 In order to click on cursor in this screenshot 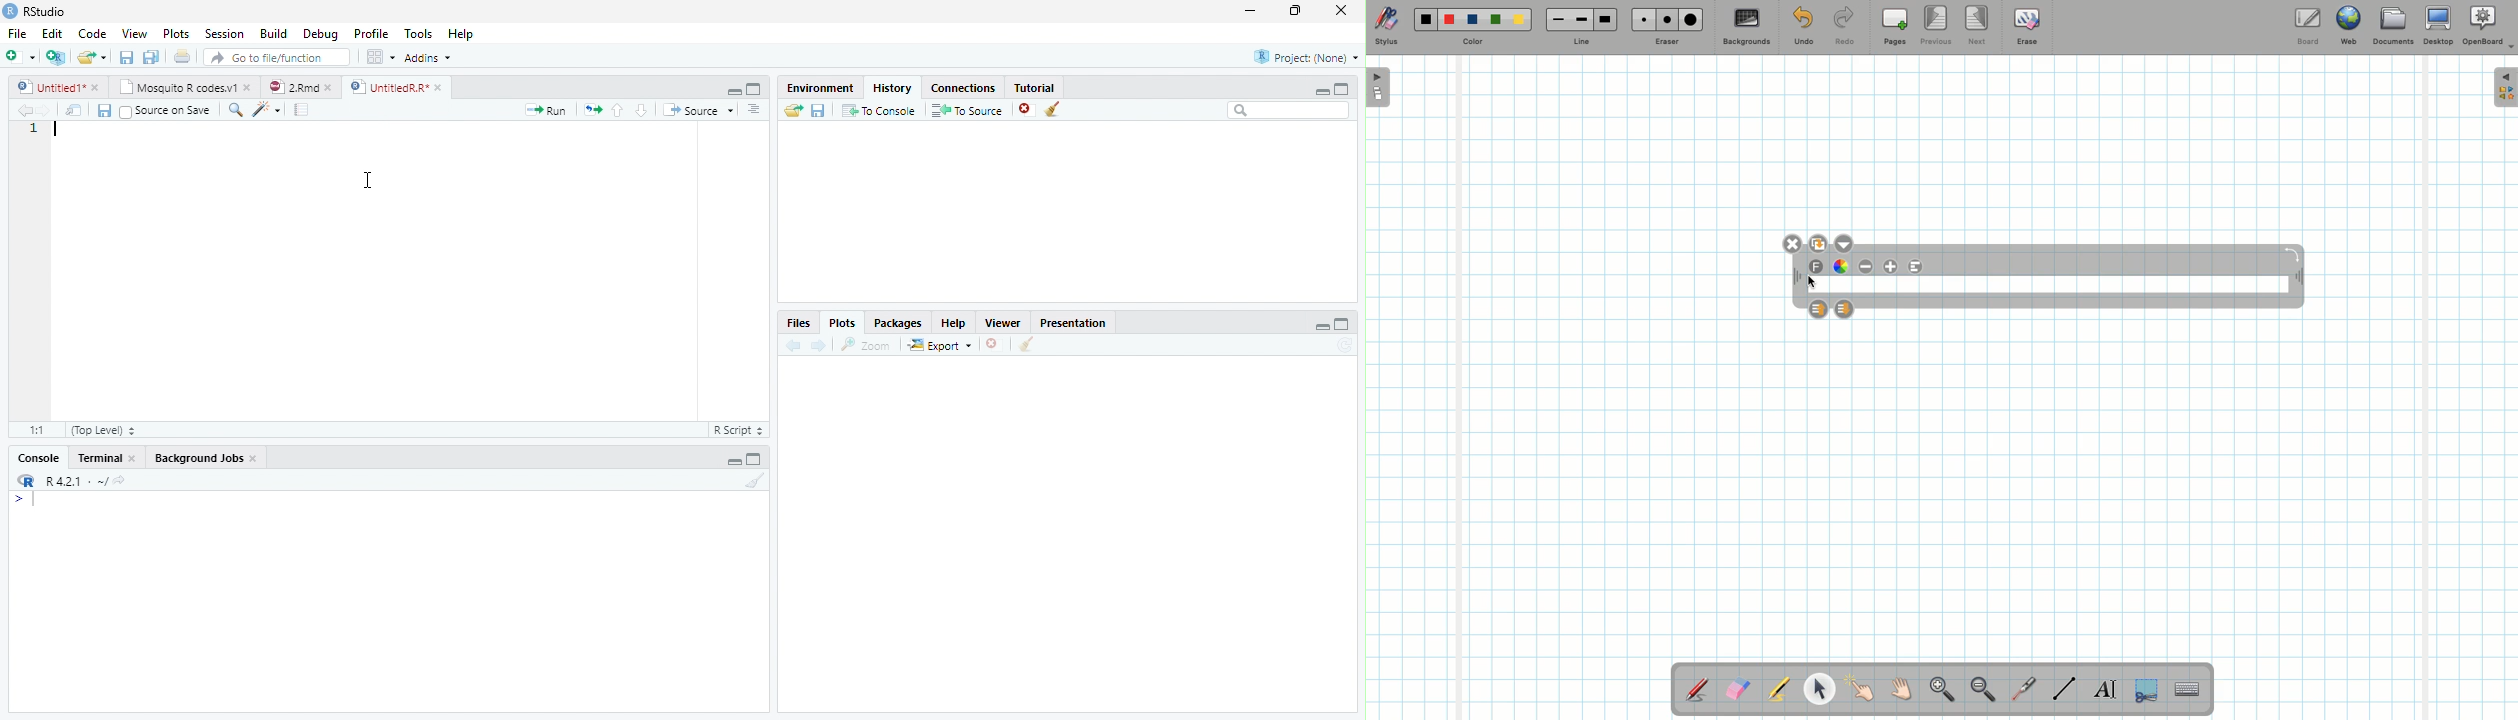, I will do `click(370, 181)`.